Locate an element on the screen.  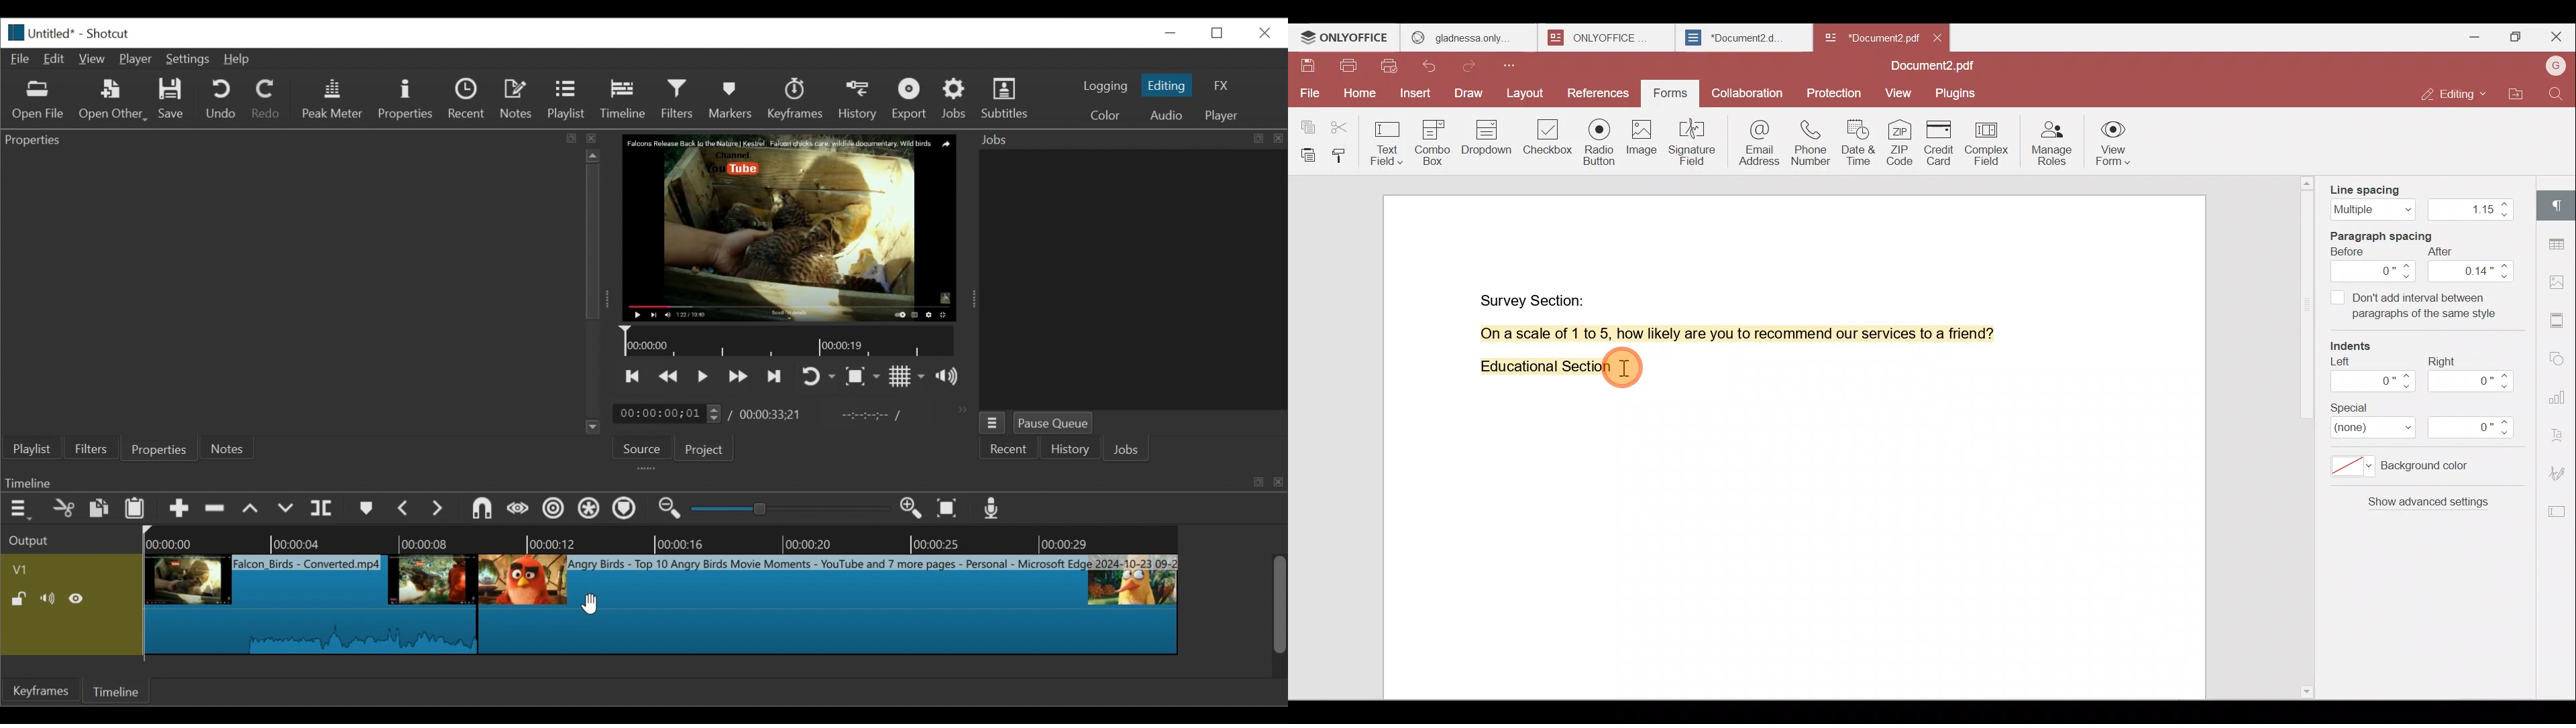
Zoom Timeline out  is located at coordinates (669, 509).